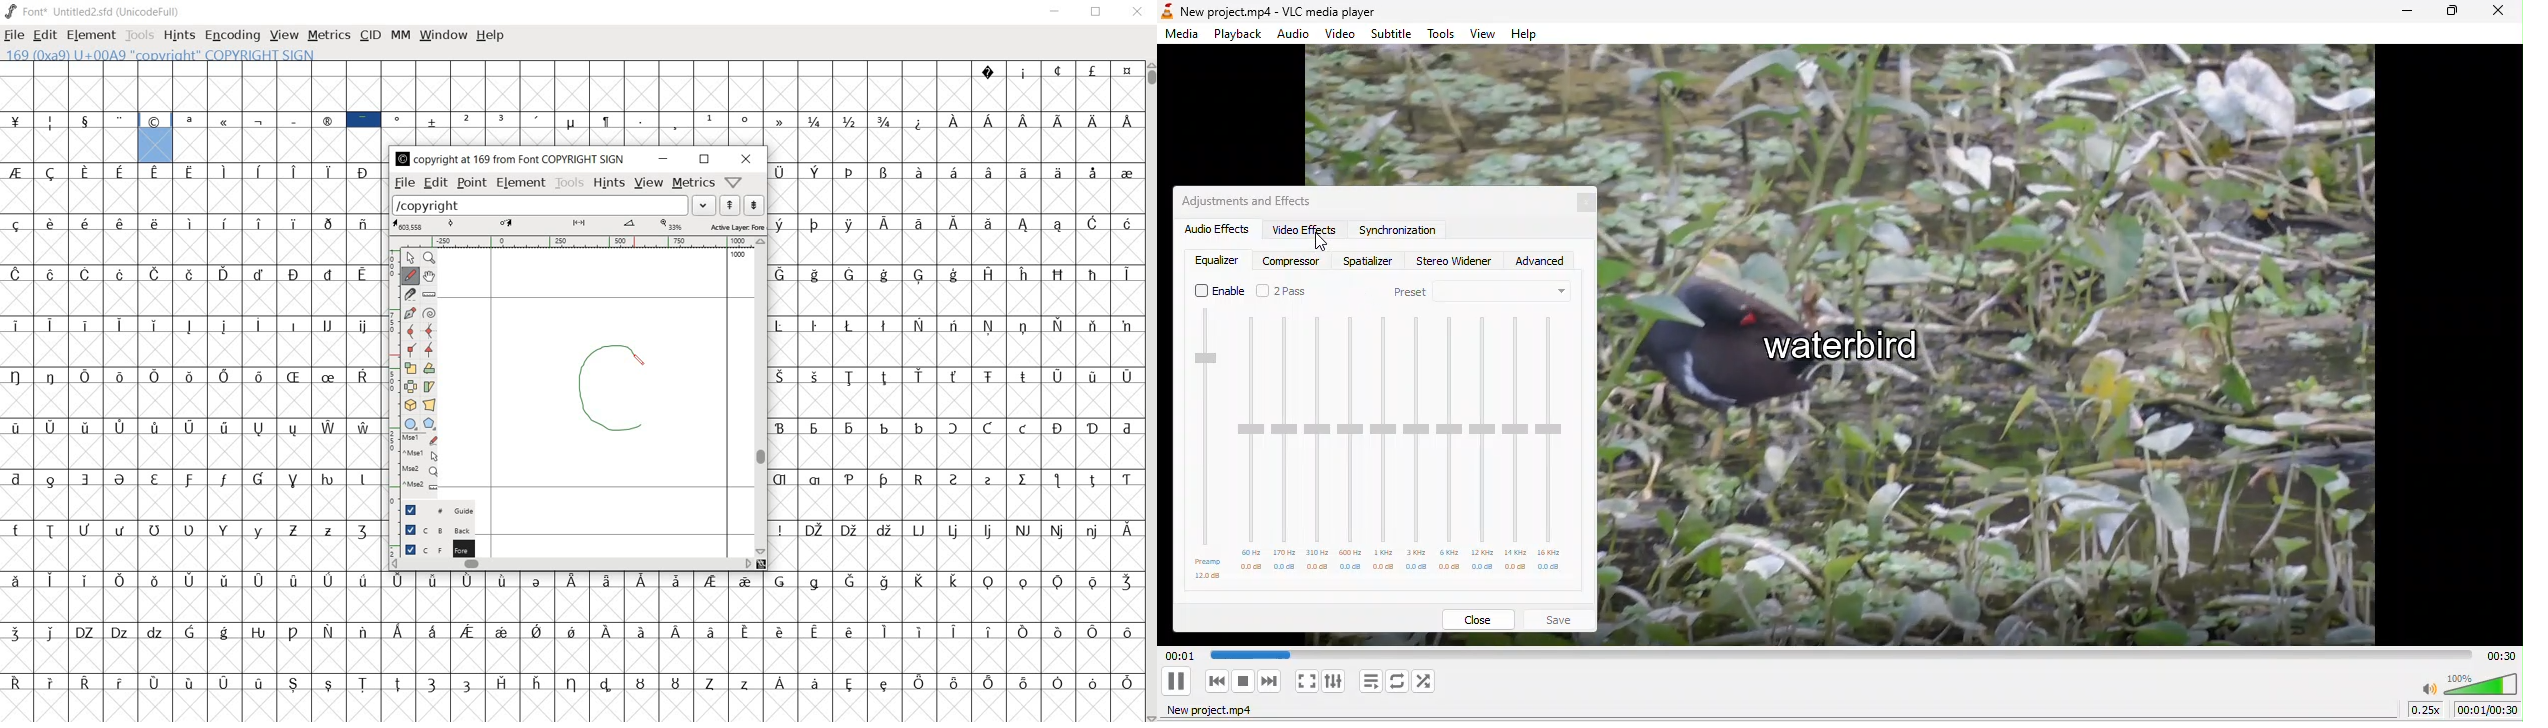 The width and height of the screenshot is (2548, 728). Describe the element at coordinates (2487, 710) in the screenshot. I see `00:00/00:30` at that location.